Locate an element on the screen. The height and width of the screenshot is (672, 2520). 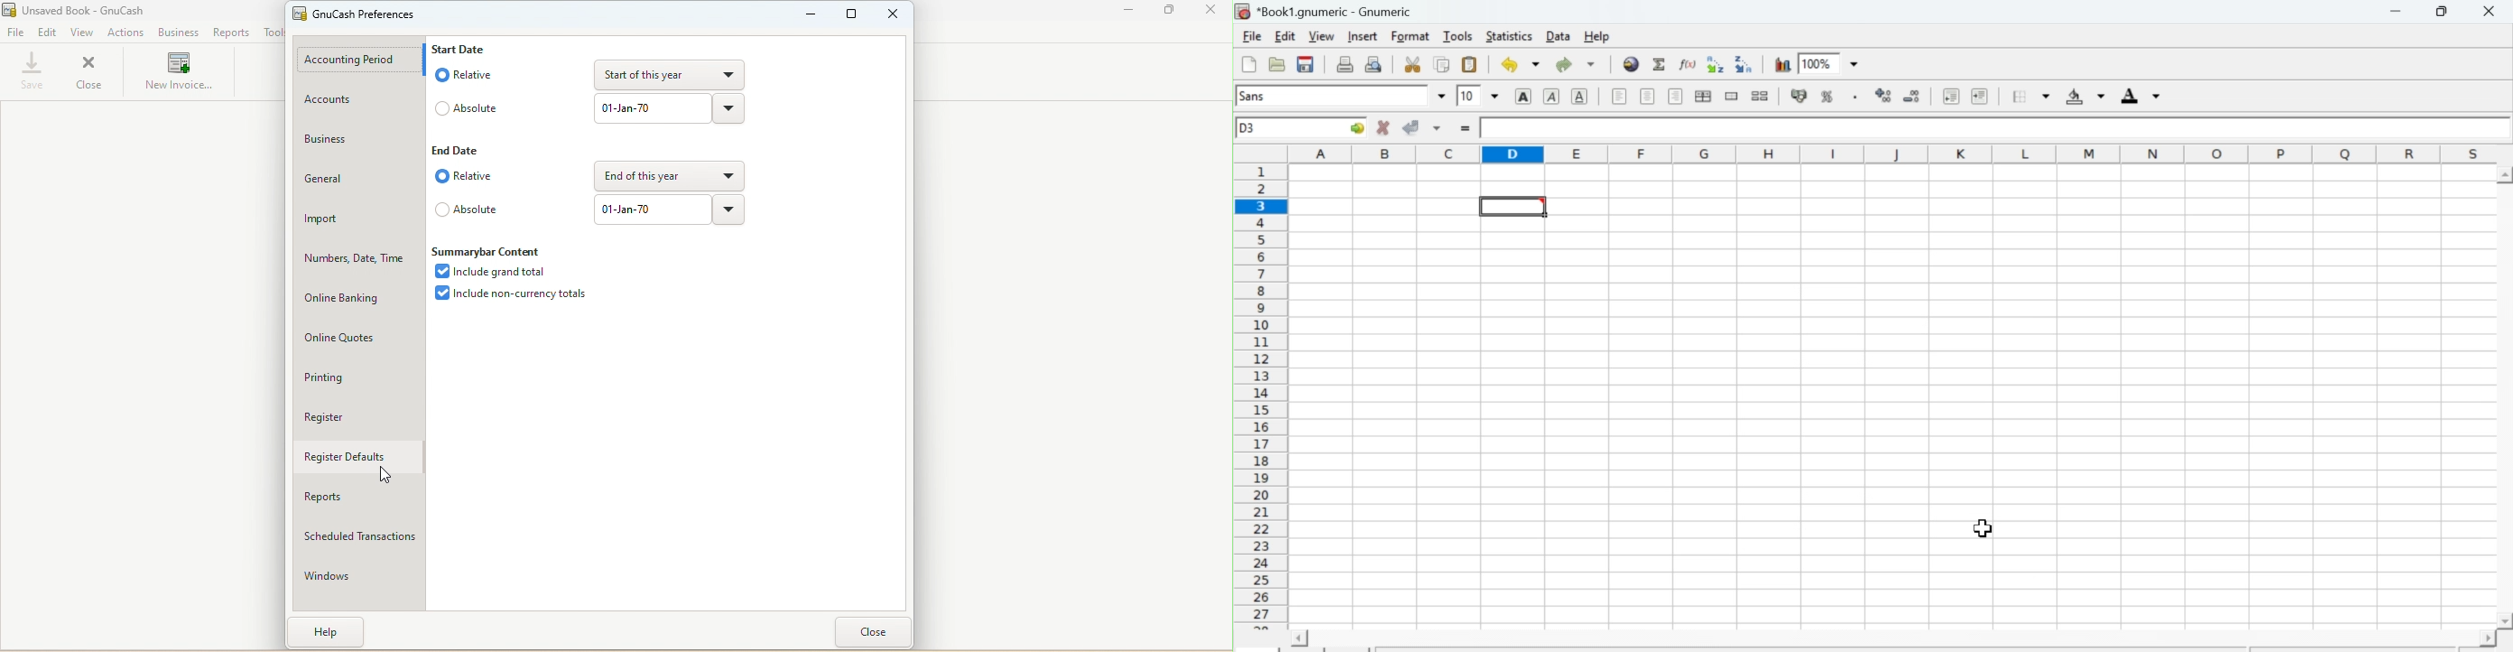
Help is located at coordinates (1596, 36).